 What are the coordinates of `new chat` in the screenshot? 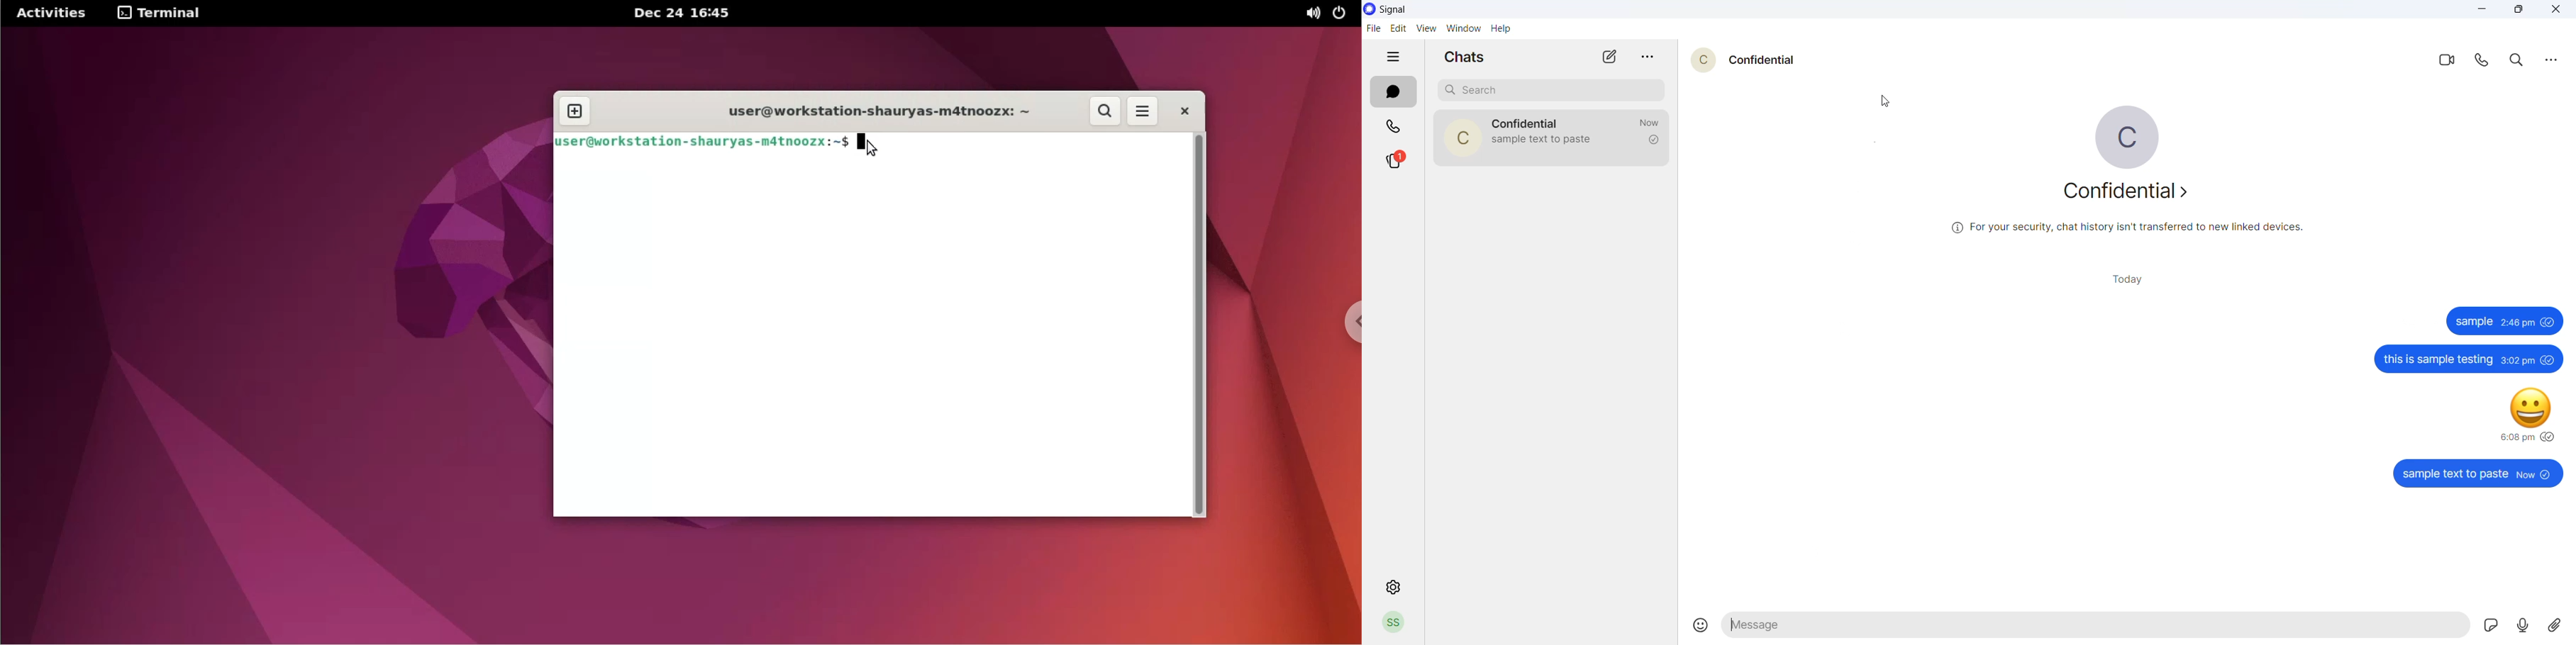 It's located at (1610, 57).